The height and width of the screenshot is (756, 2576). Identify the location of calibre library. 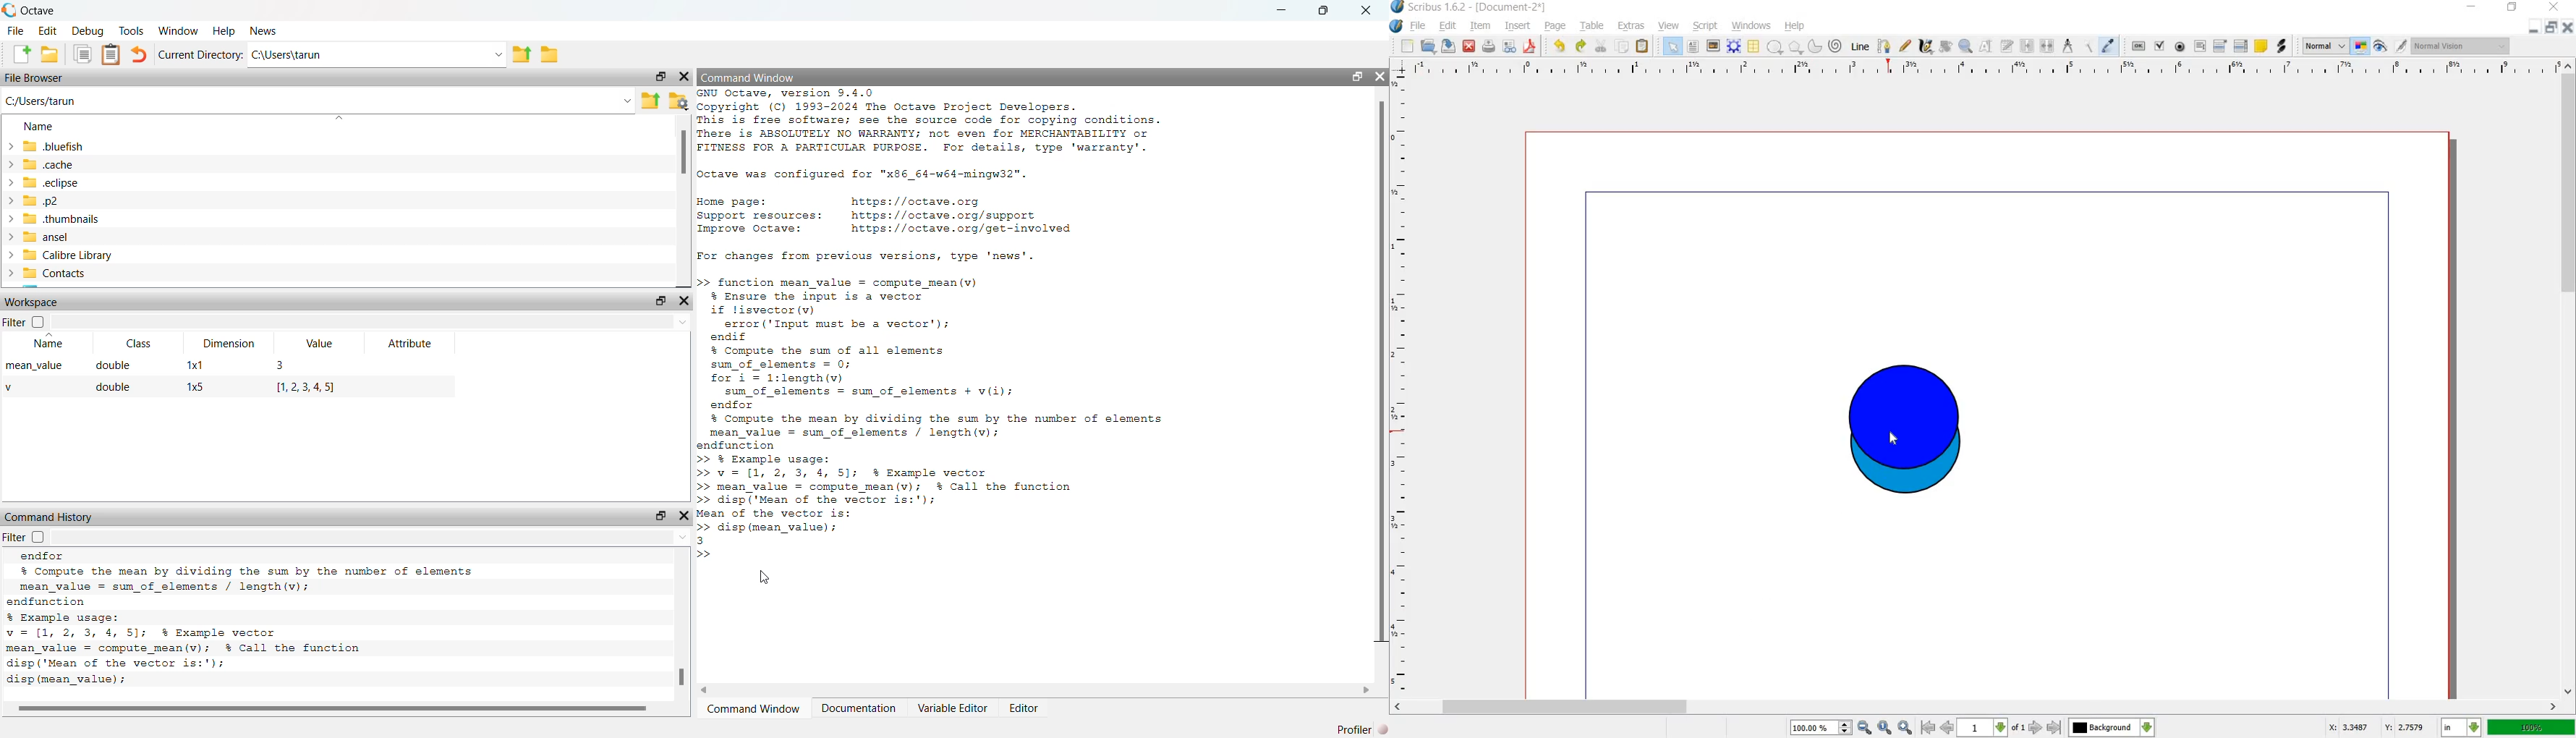
(69, 256).